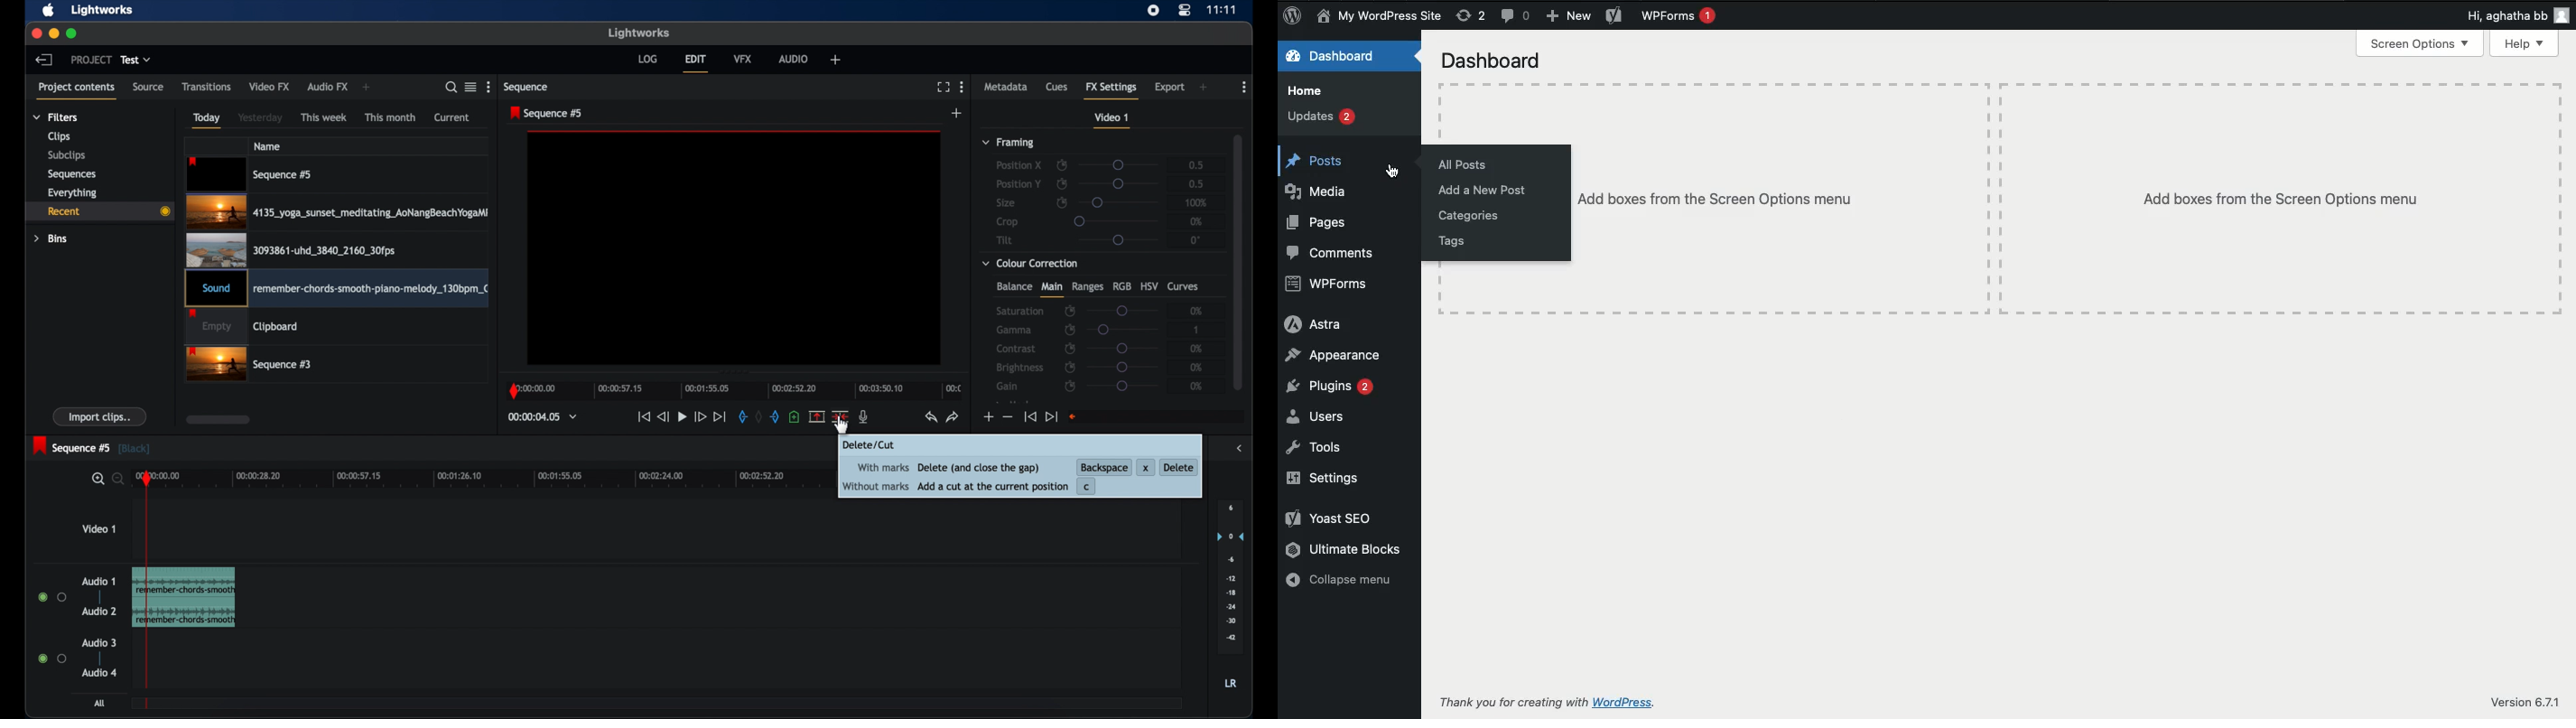 Image resolution: width=2576 pixels, height=728 pixels. Describe the element at coordinates (1197, 202) in the screenshot. I see `100%` at that location.